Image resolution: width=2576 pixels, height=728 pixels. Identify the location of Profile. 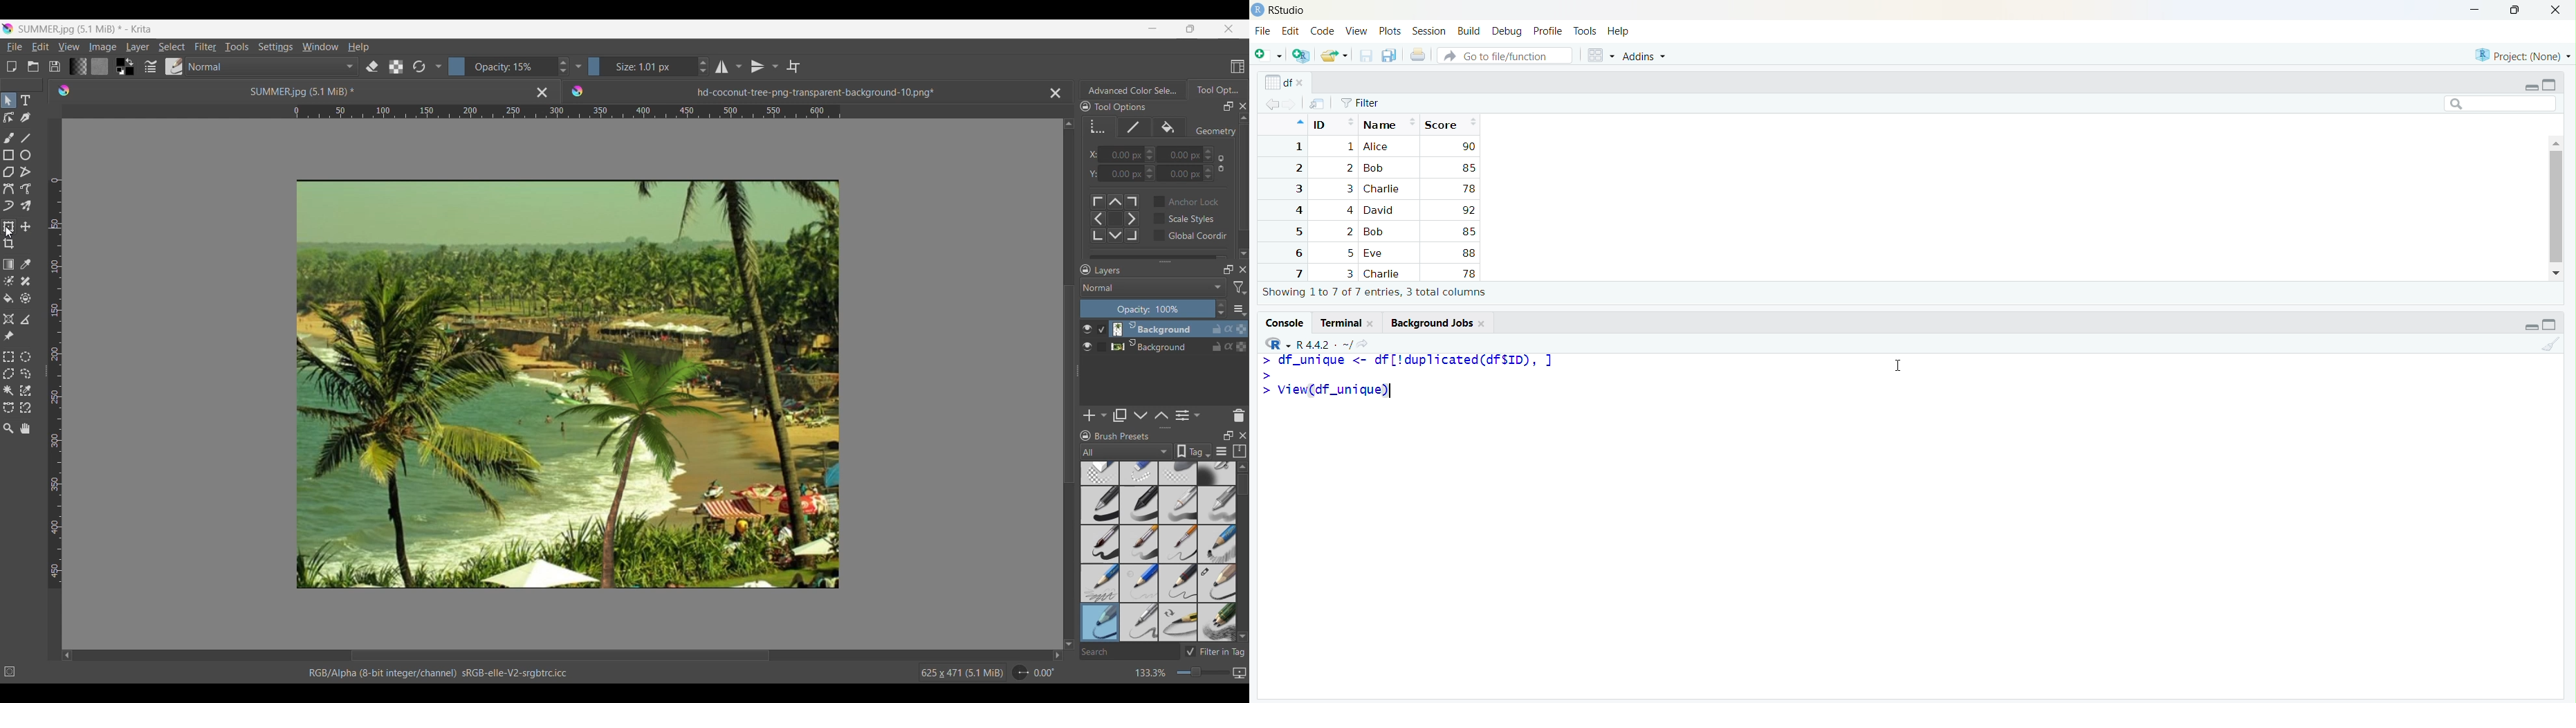
(1548, 32).